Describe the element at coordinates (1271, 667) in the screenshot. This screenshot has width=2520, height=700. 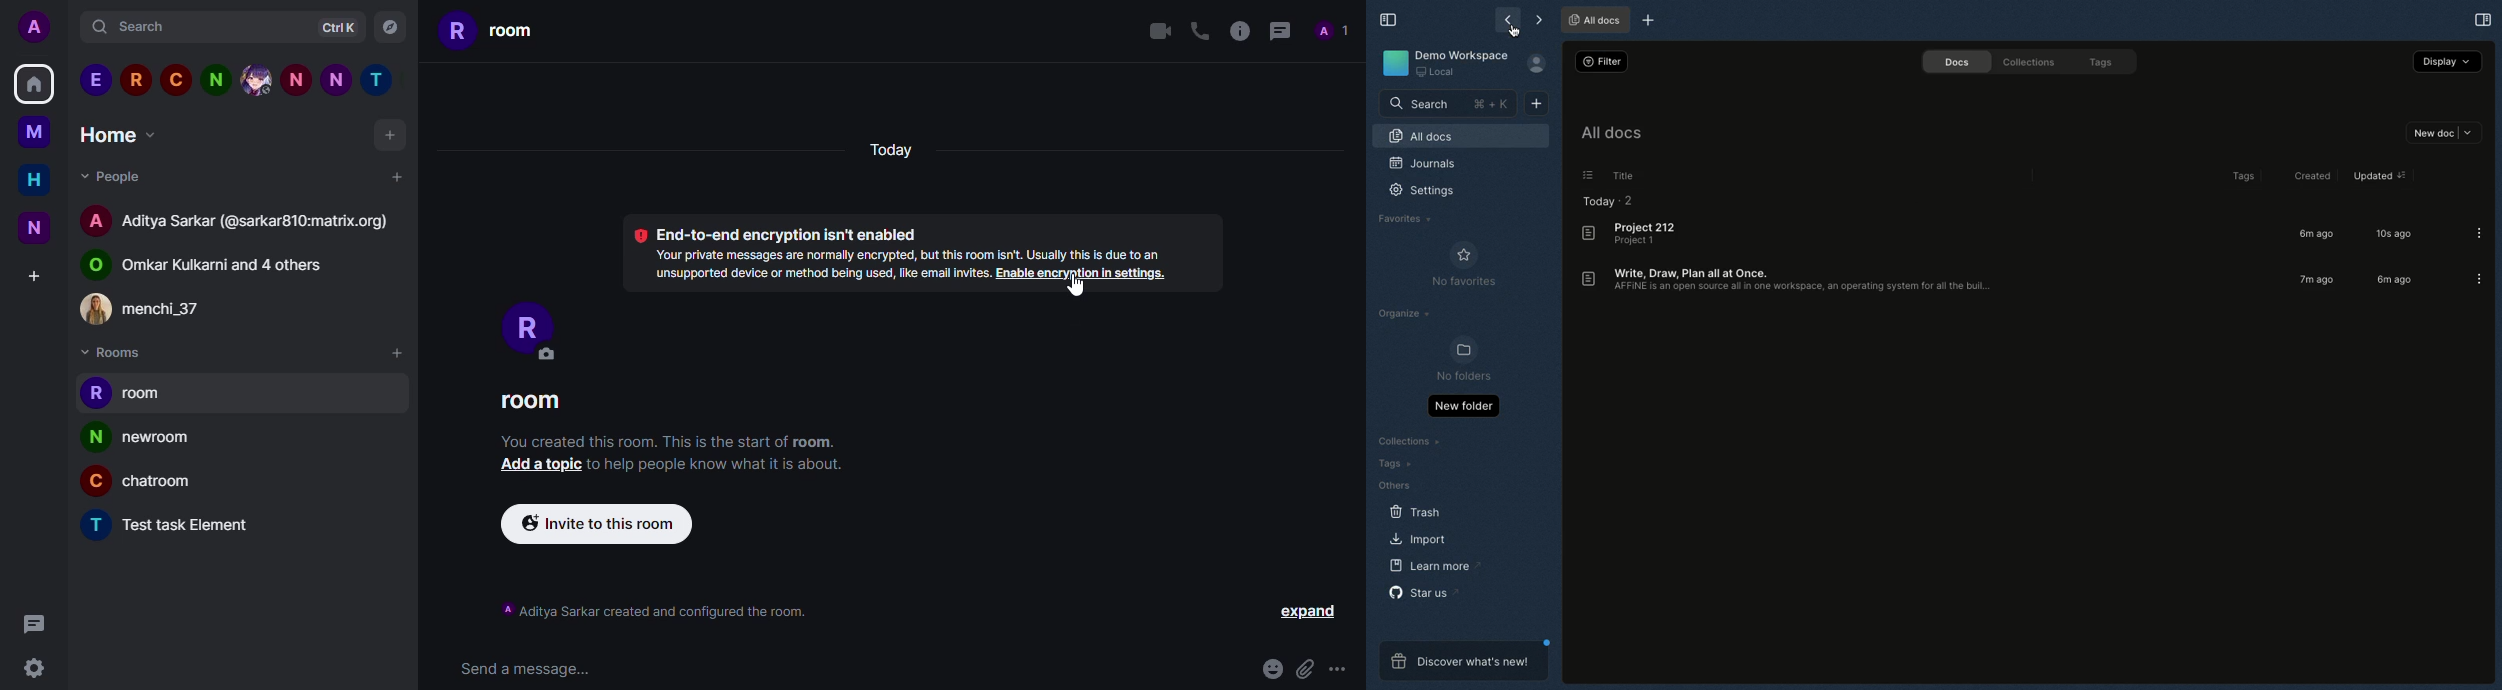
I see `emoji` at that location.